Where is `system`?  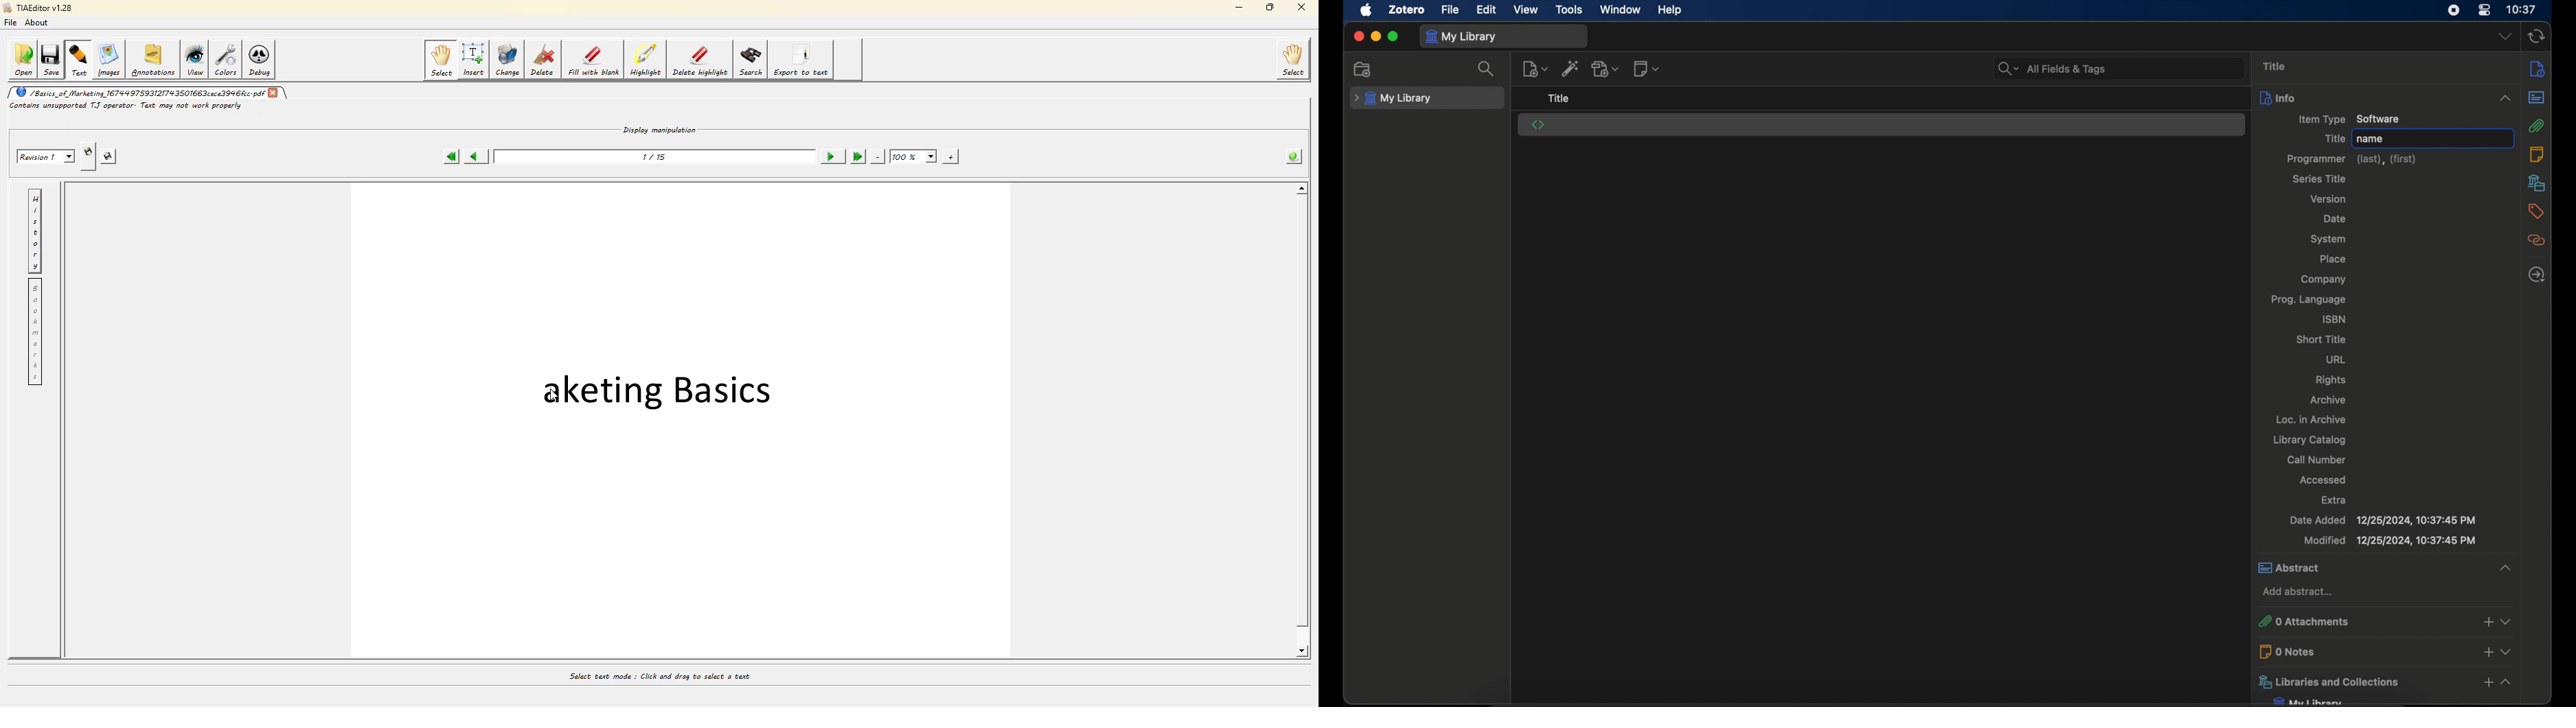
system is located at coordinates (2330, 238).